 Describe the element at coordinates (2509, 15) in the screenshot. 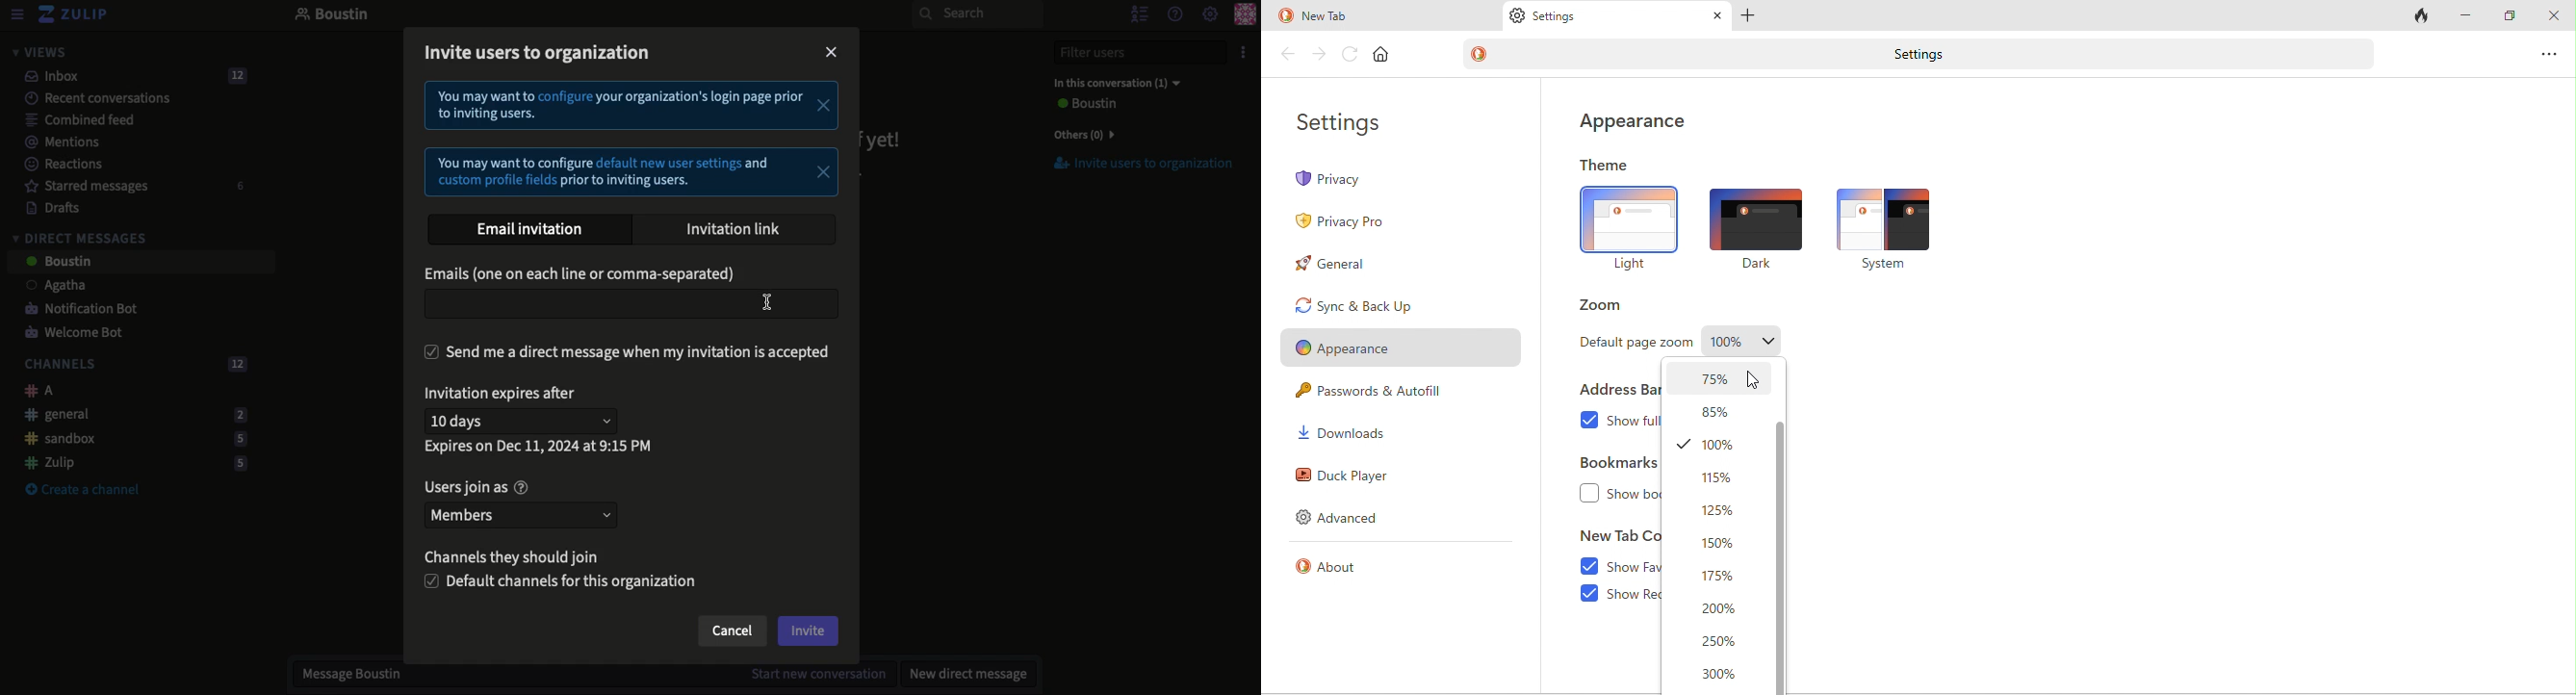

I see `maximize` at that location.